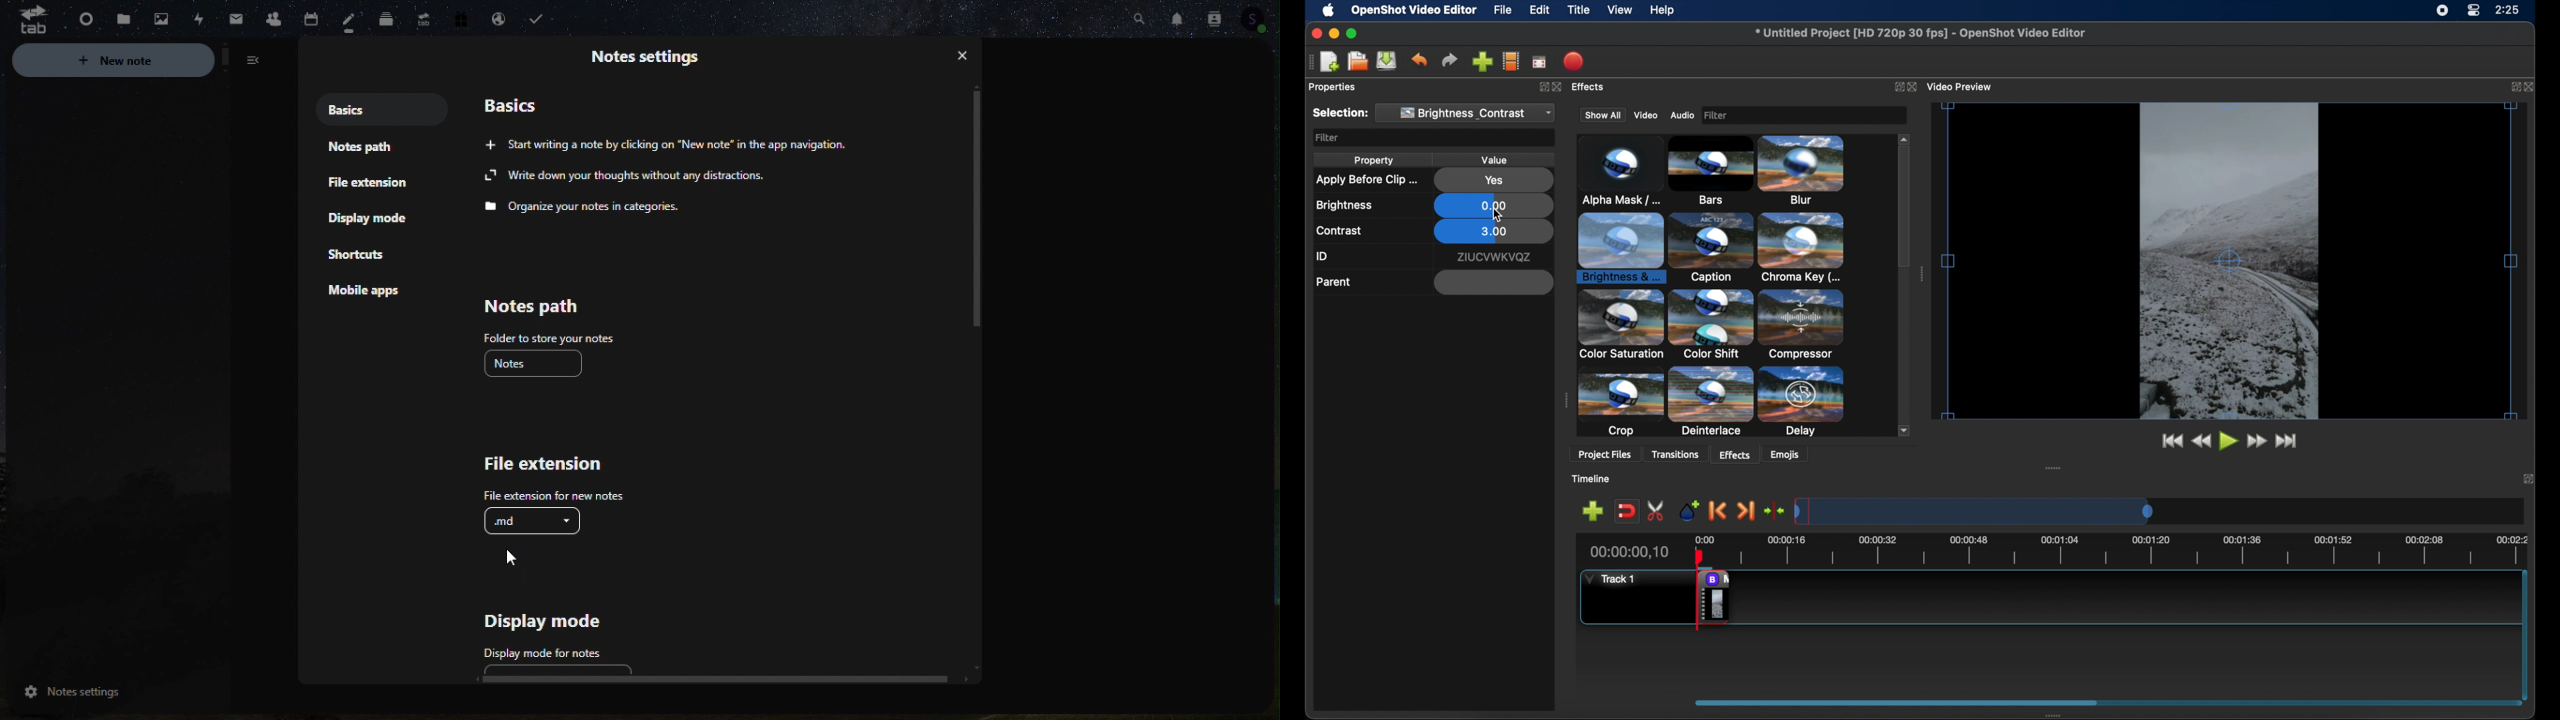 The image size is (2576, 728). Describe the element at coordinates (2047, 715) in the screenshot. I see `drag handle` at that location.